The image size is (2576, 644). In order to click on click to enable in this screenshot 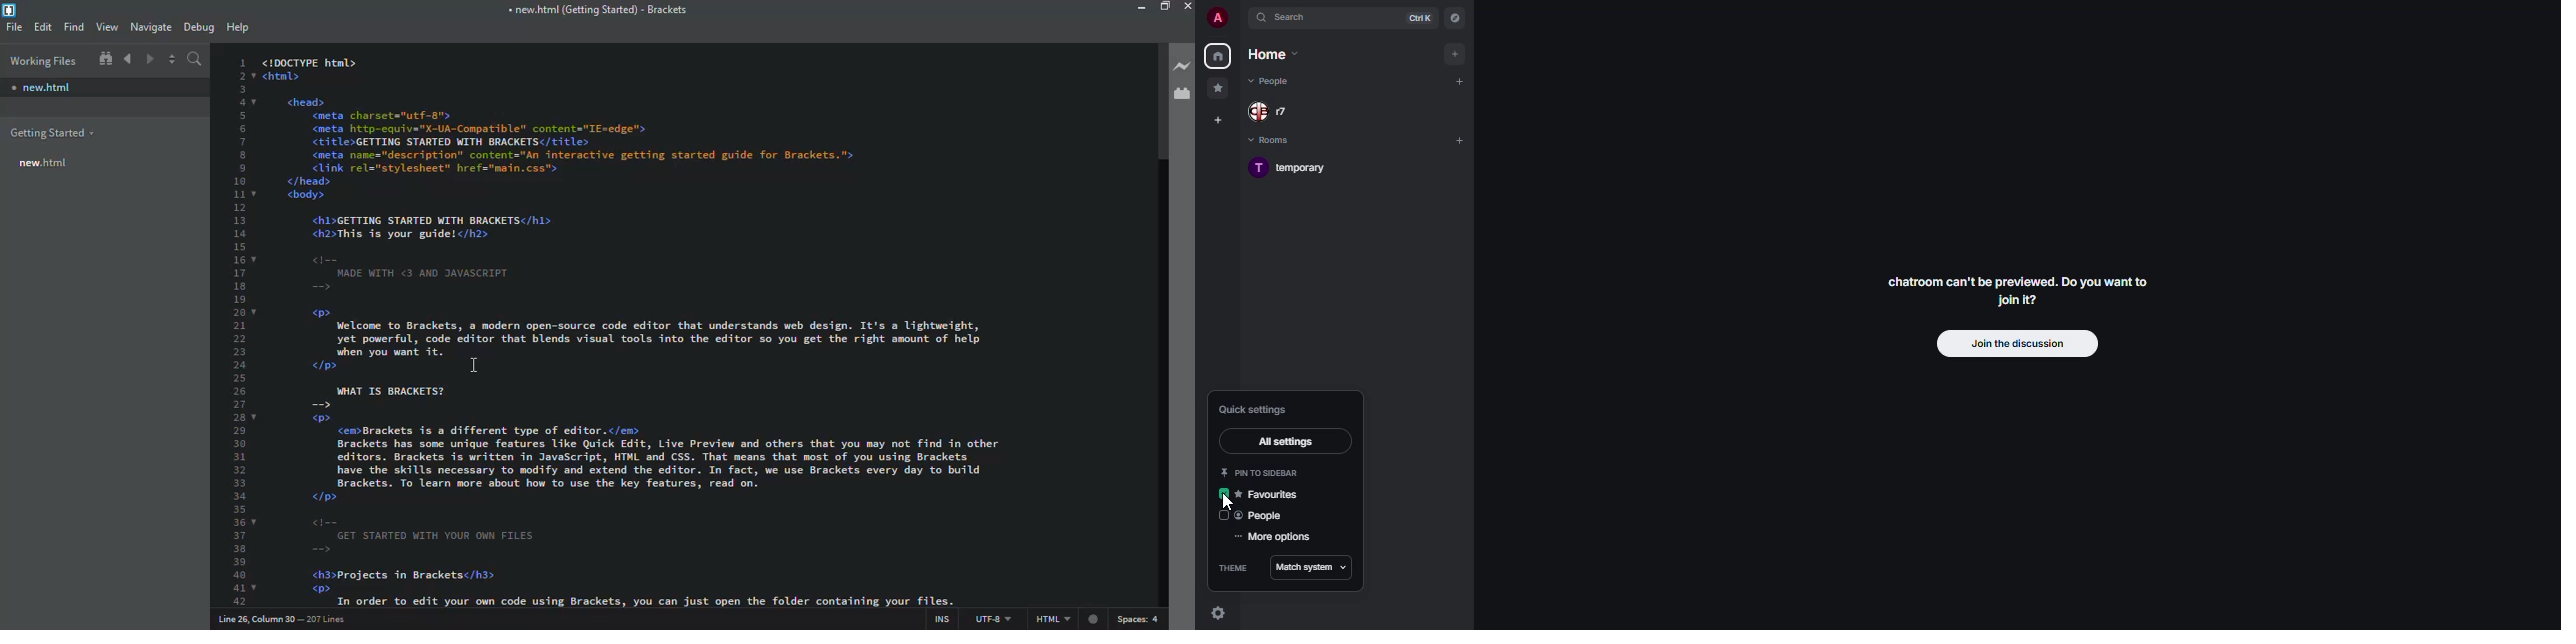, I will do `click(1223, 516)`.